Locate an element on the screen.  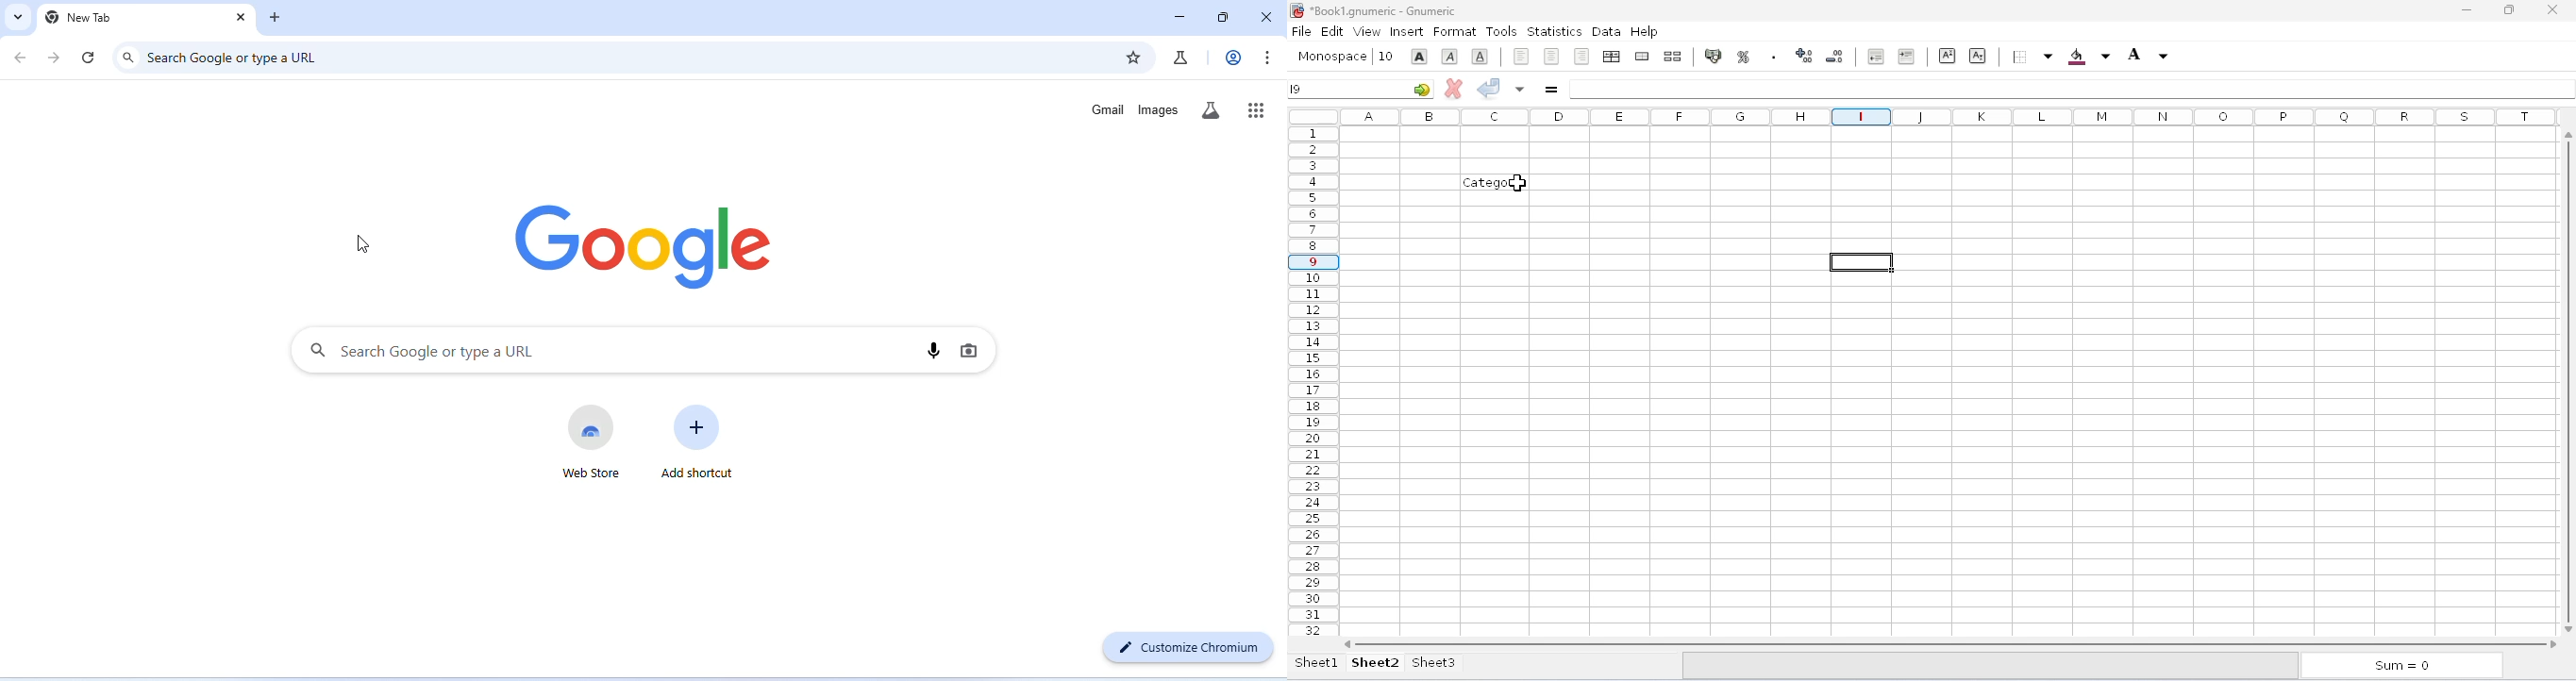
edit is located at coordinates (1332, 30).